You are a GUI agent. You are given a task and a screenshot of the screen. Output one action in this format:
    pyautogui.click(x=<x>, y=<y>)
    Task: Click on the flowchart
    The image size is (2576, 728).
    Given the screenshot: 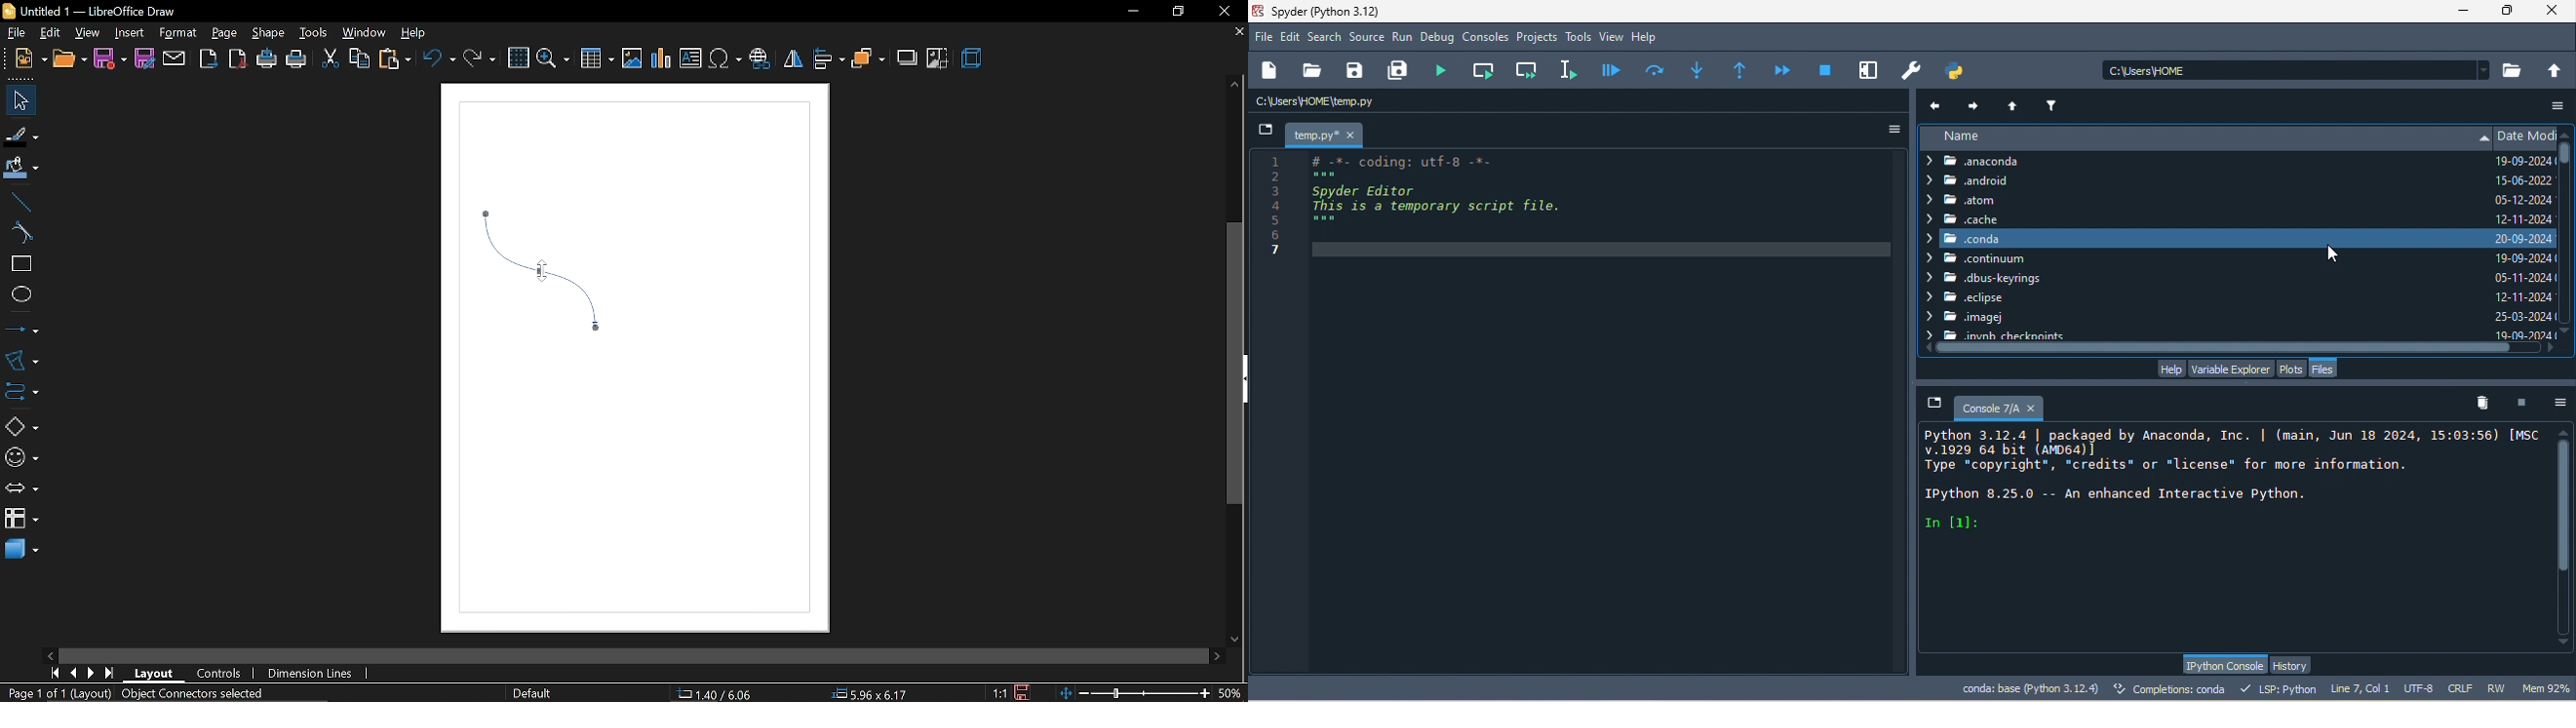 What is the action you would take?
    pyautogui.click(x=21, y=520)
    